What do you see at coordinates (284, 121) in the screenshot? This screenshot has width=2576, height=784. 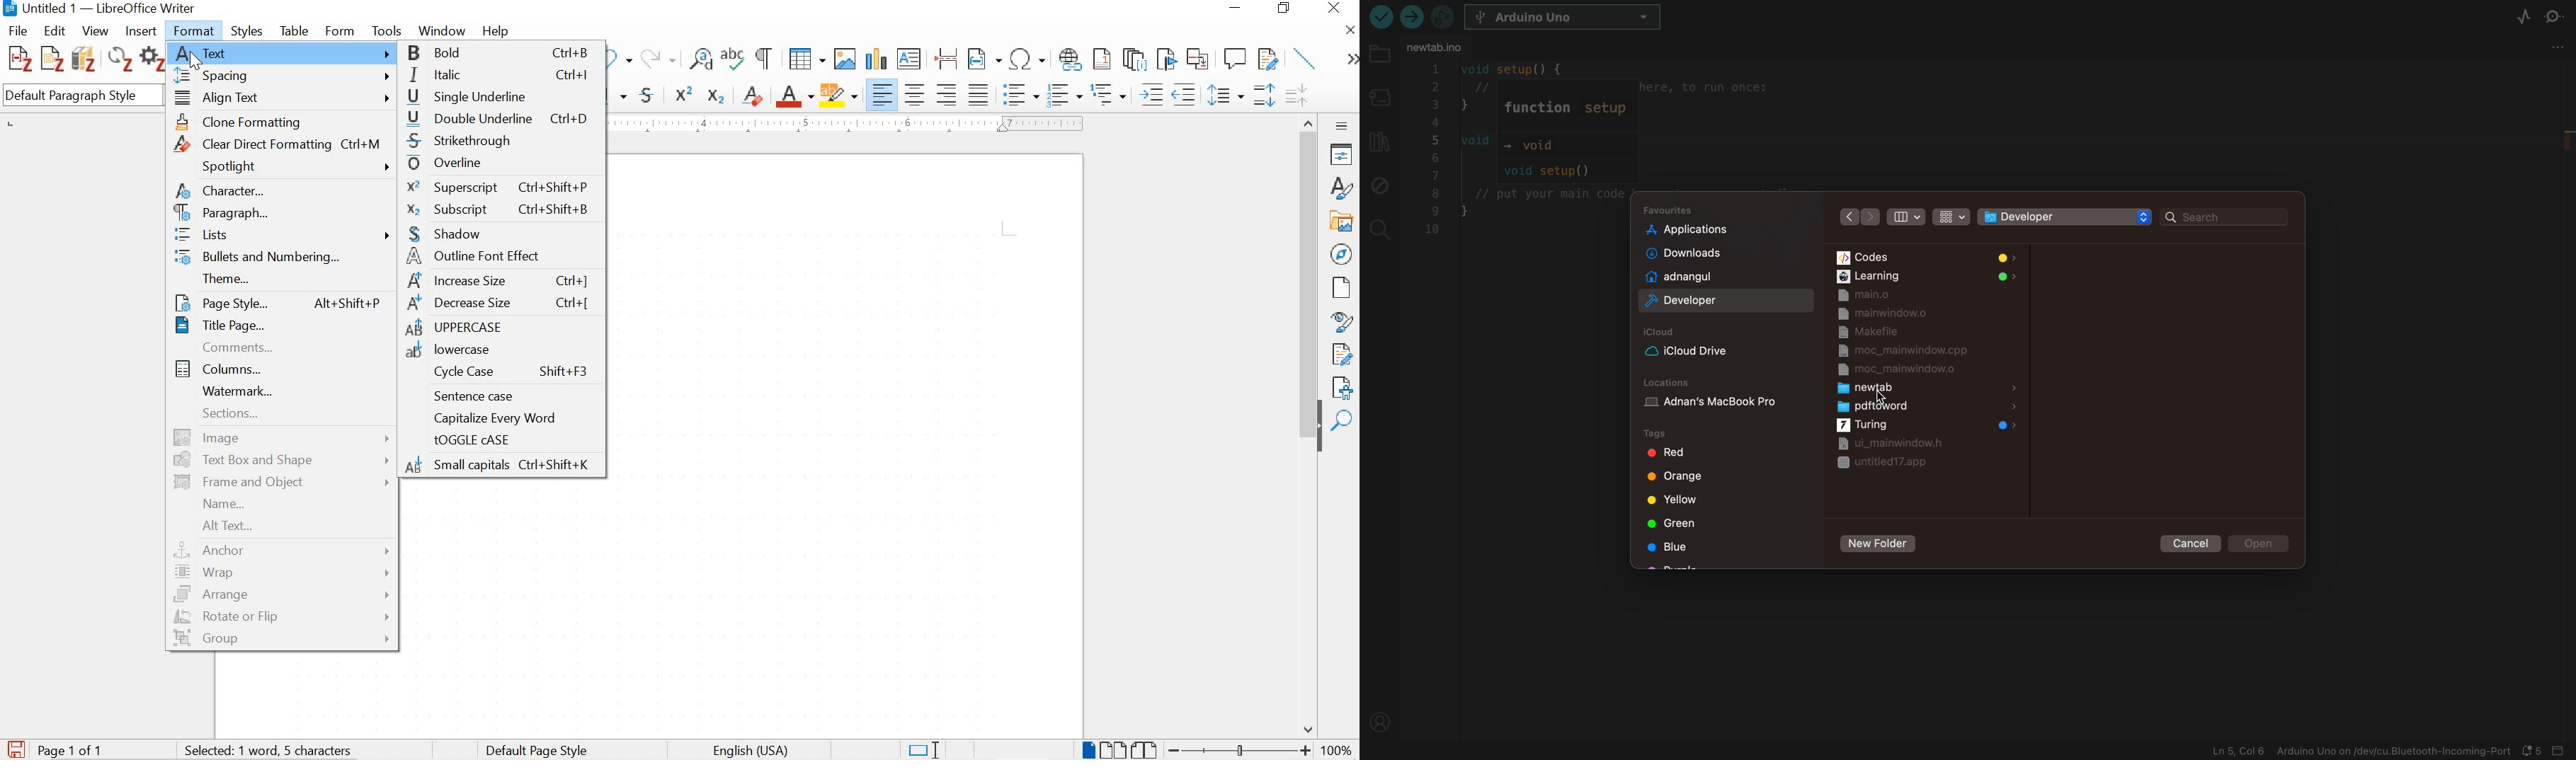 I see `clone formatting` at bounding box center [284, 121].